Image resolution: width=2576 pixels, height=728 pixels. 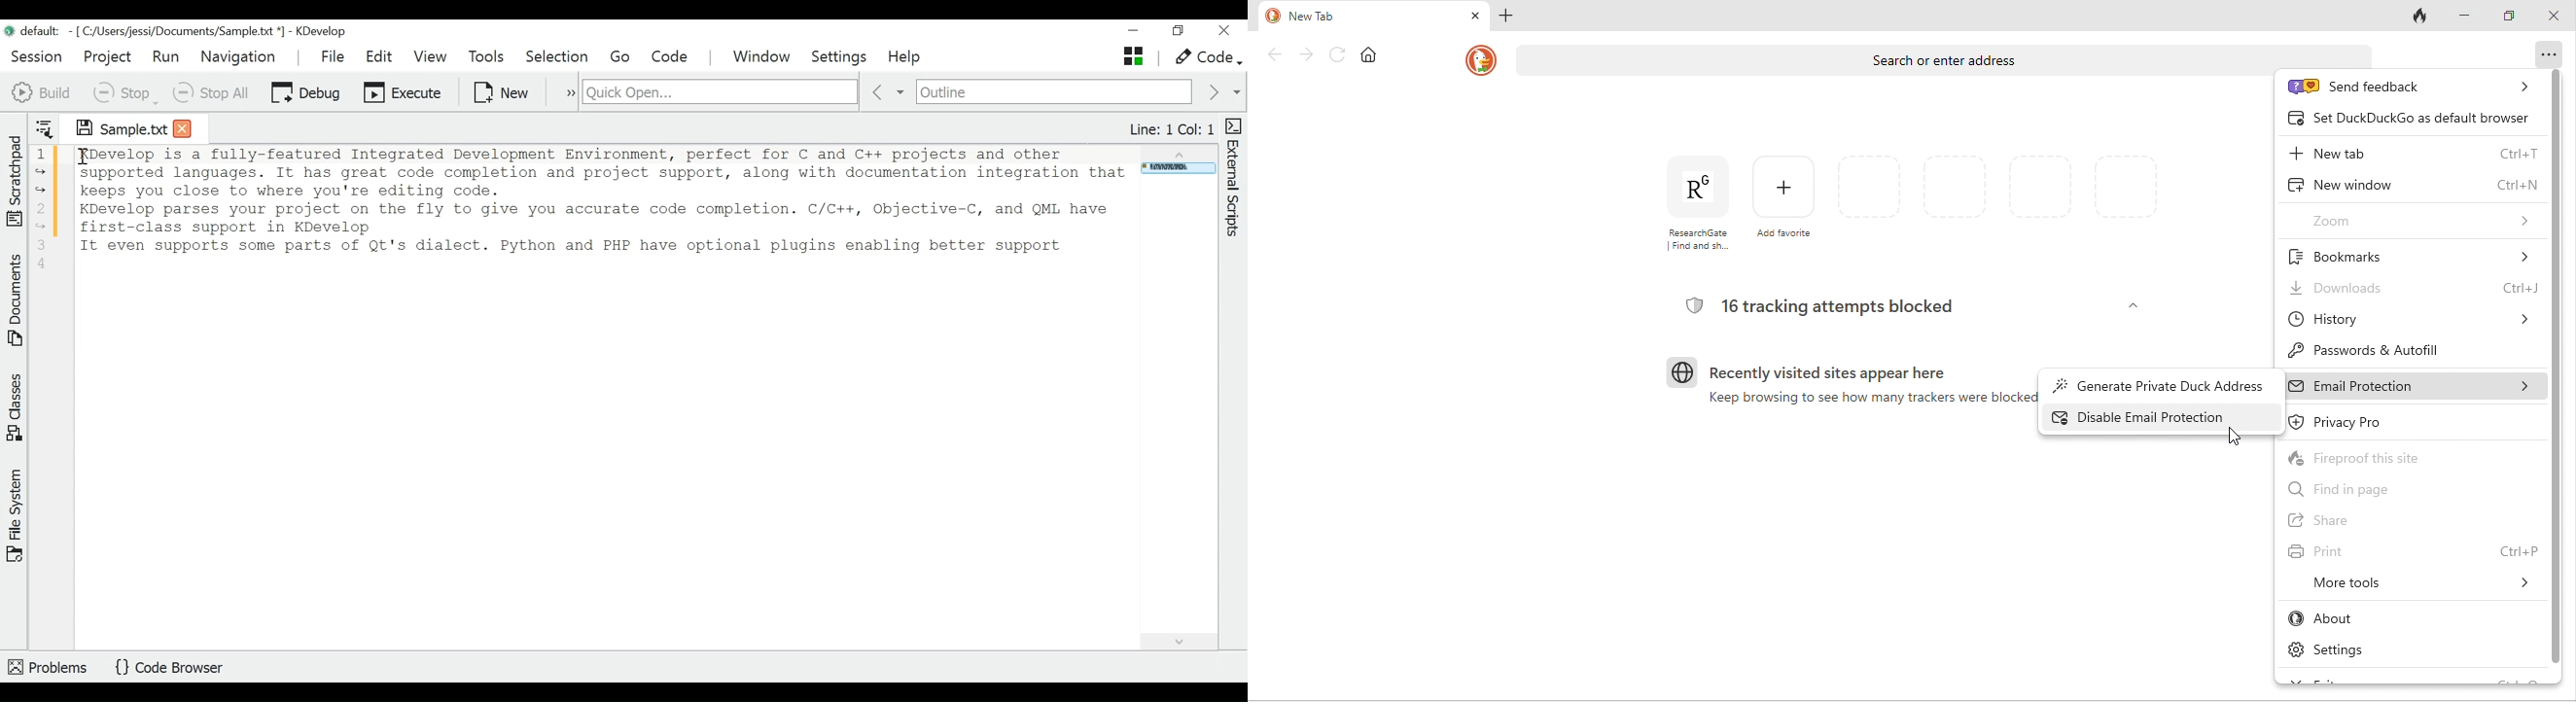 What do you see at coordinates (503, 91) in the screenshot?
I see `New` at bounding box center [503, 91].